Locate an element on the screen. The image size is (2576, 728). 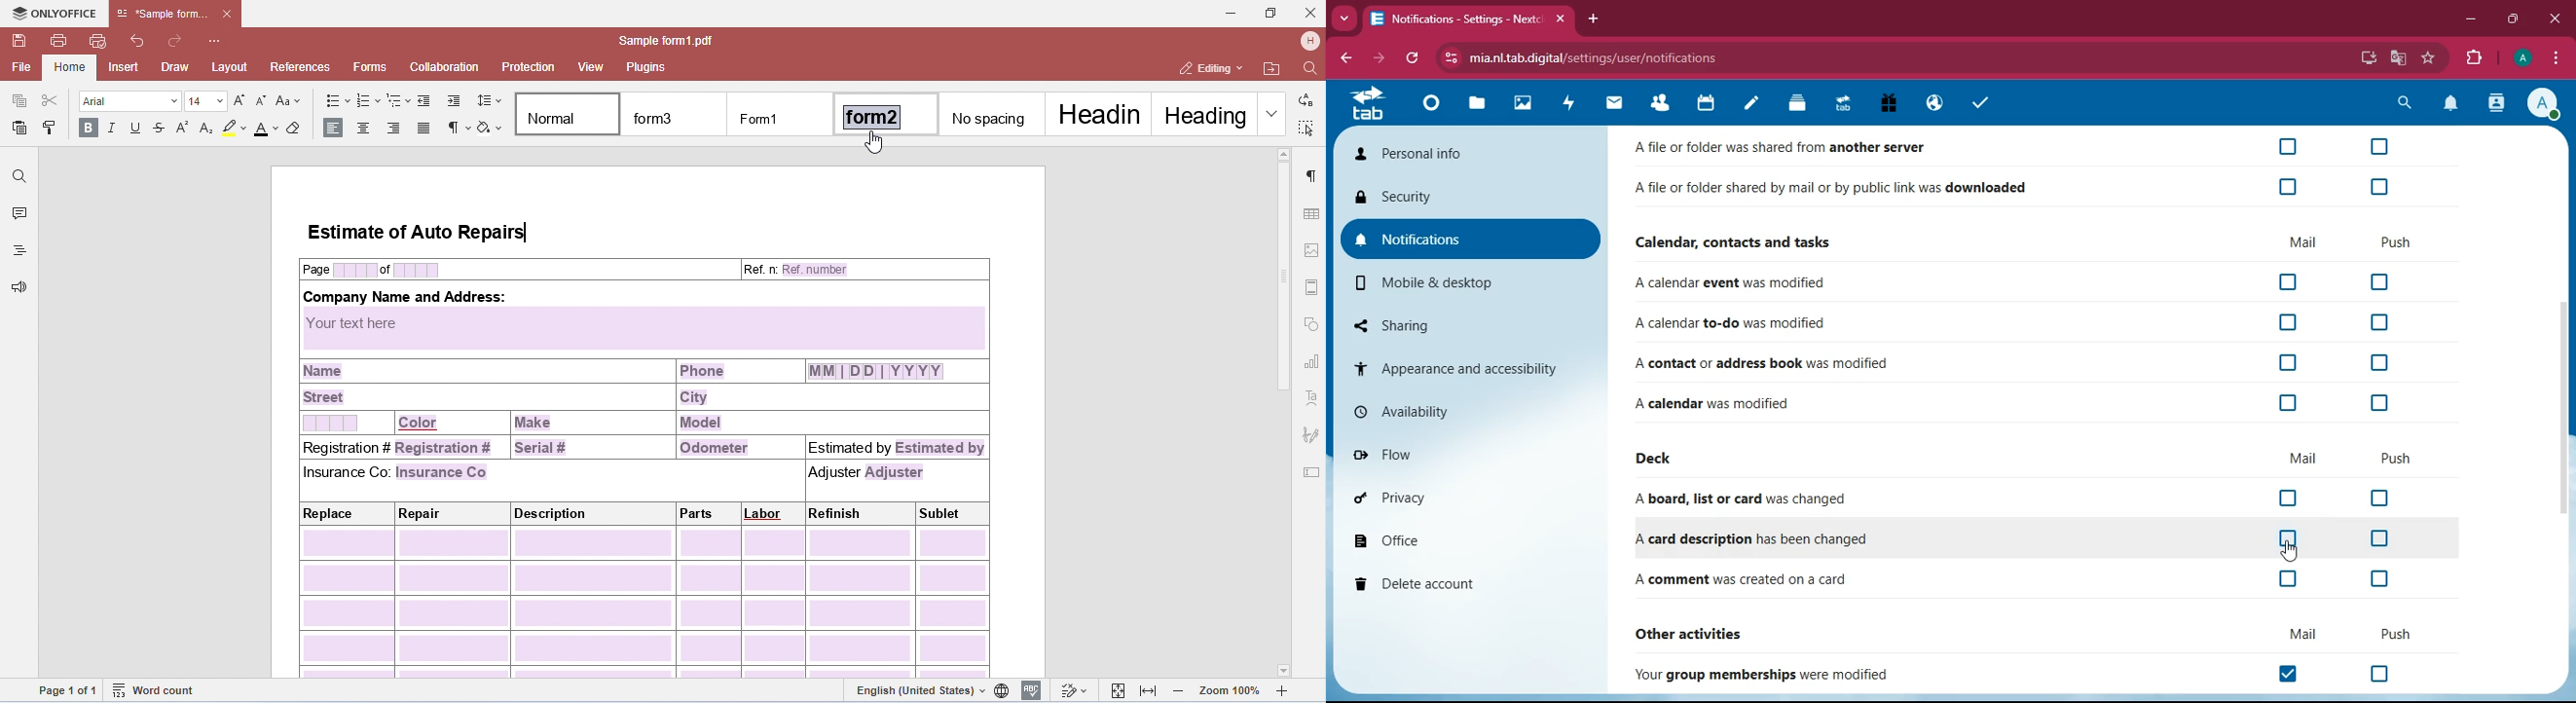
more is located at coordinates (1342, 18).